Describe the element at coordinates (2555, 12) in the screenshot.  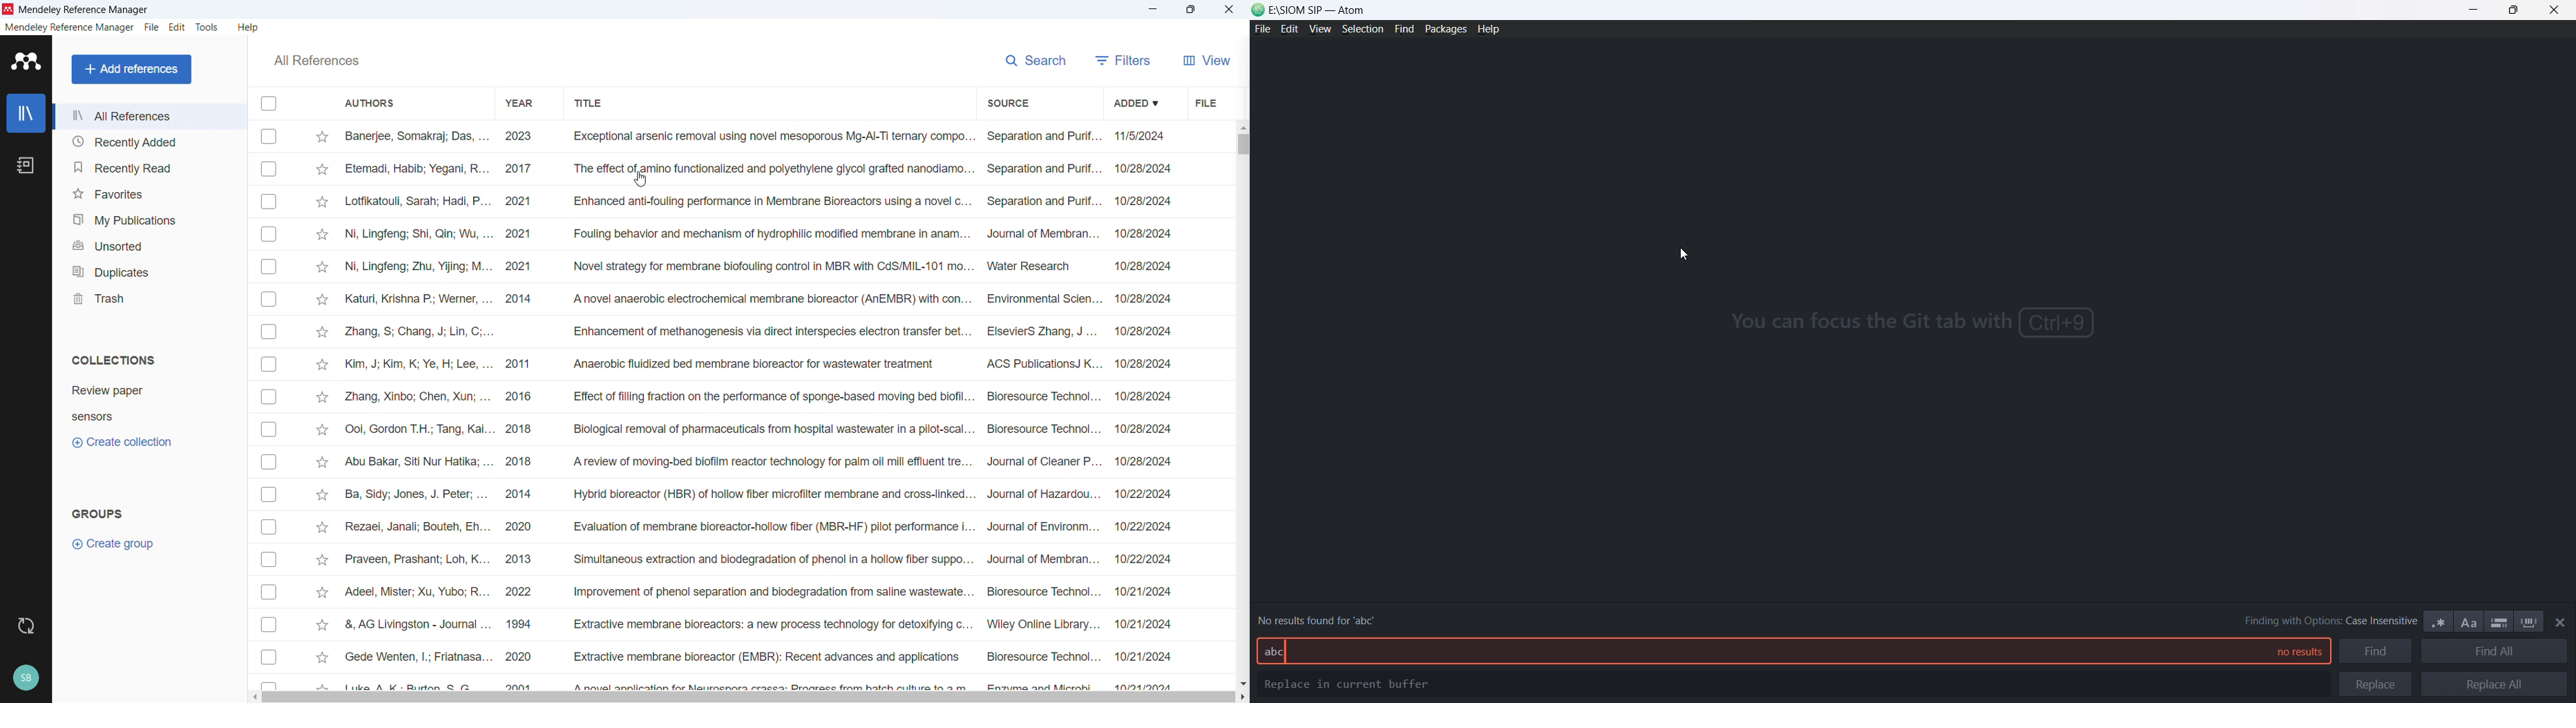
I see `close` at that location.